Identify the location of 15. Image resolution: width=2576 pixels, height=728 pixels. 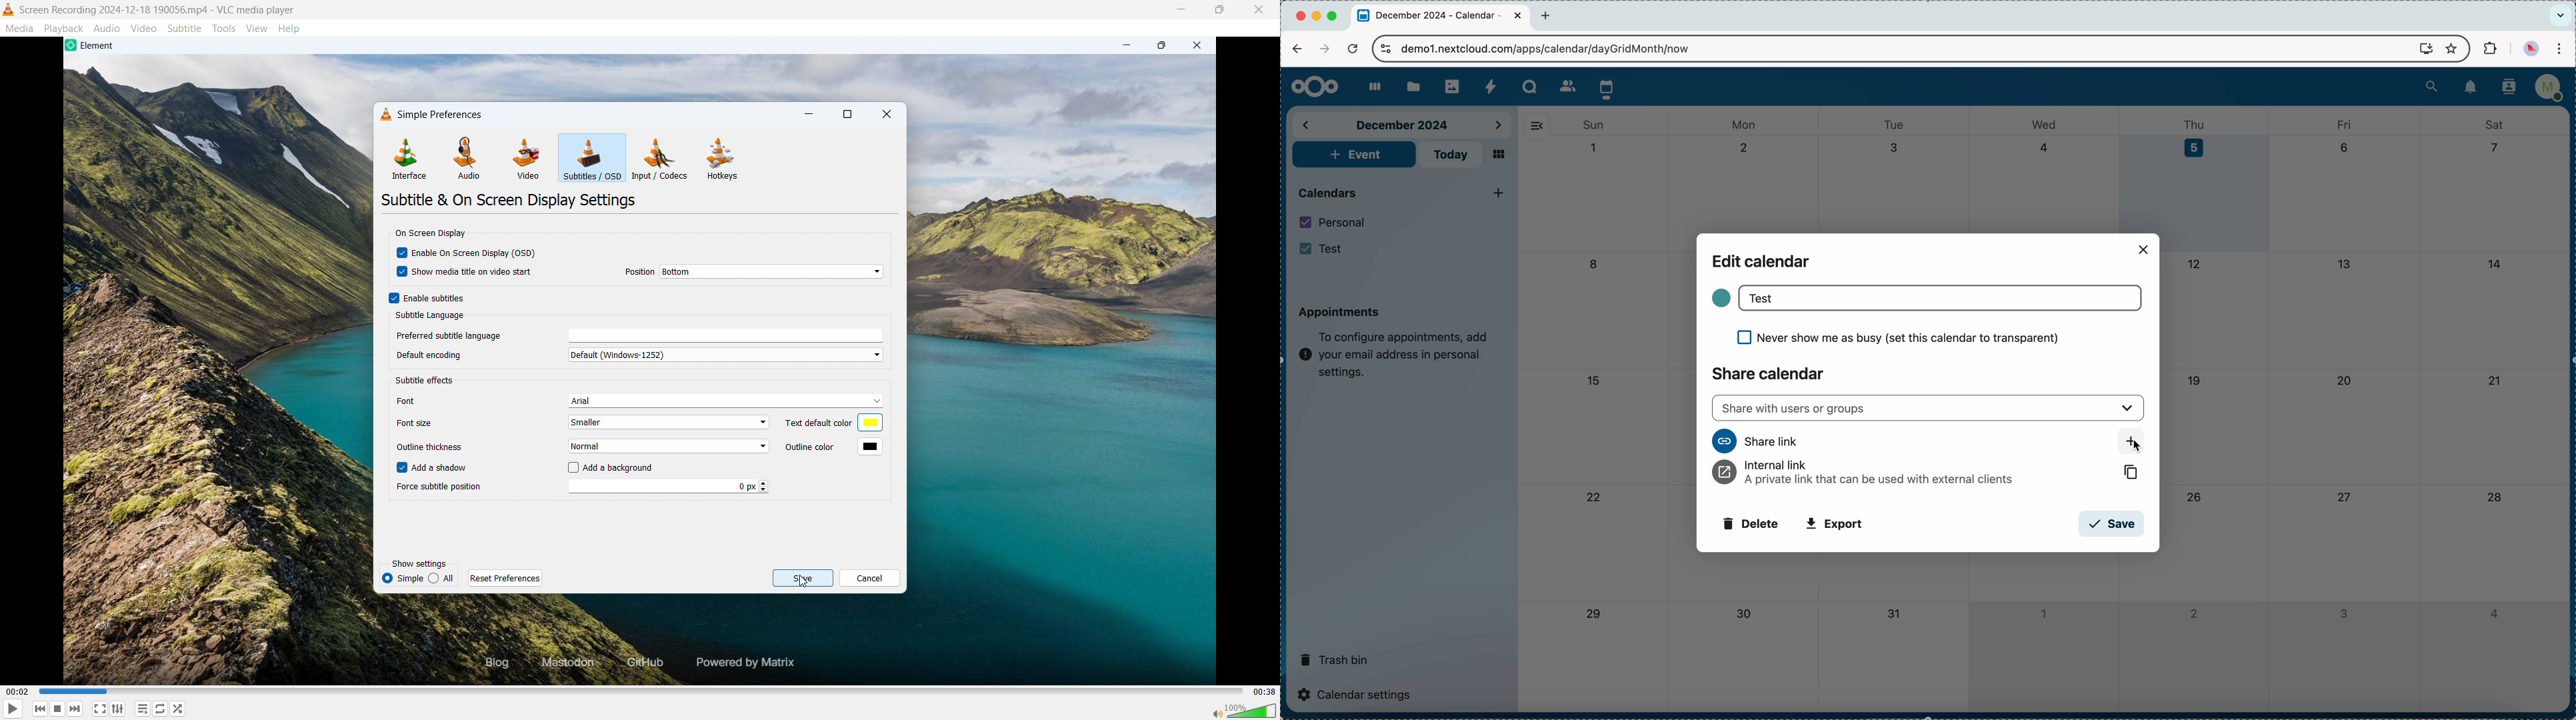
(1593, 380).